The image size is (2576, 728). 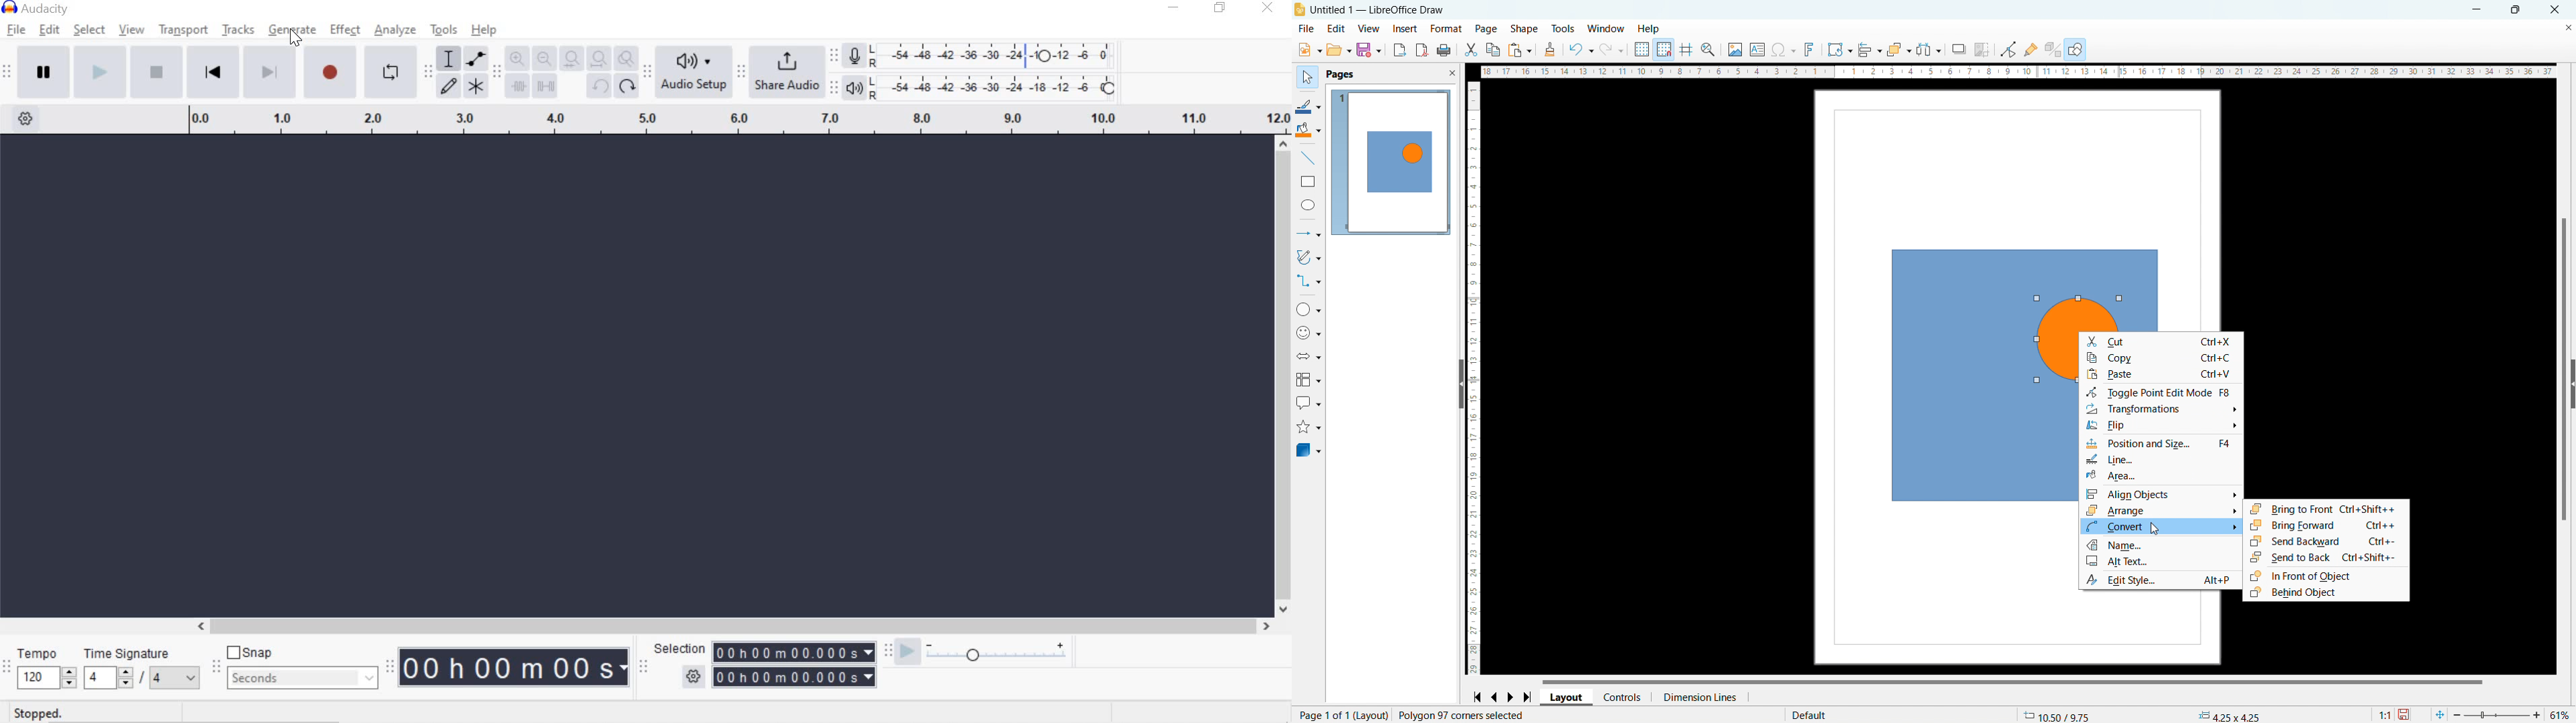 What do you see at coordinates (15, 30) in the screenshot?
I see `file` at bounding box center [15, 30].